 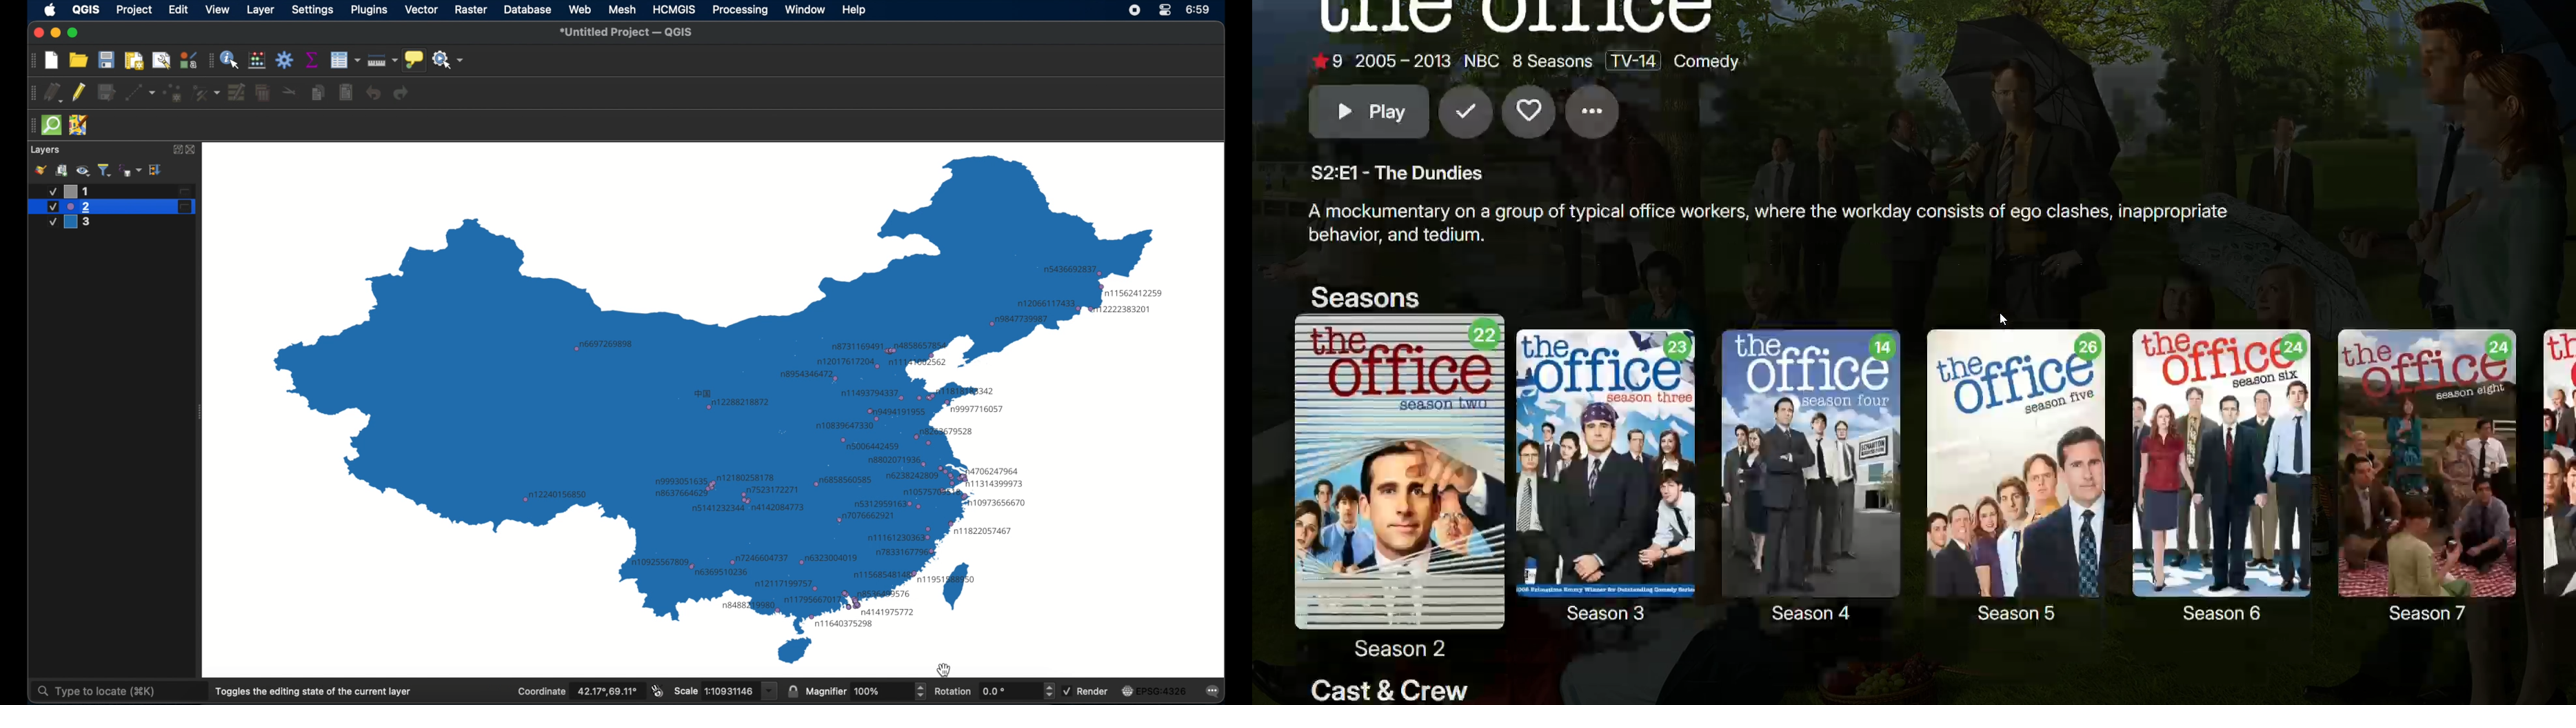 What do you see at coordinates (528, 10) in the screenshot?
I see `database` at bounding box center [528, 10].